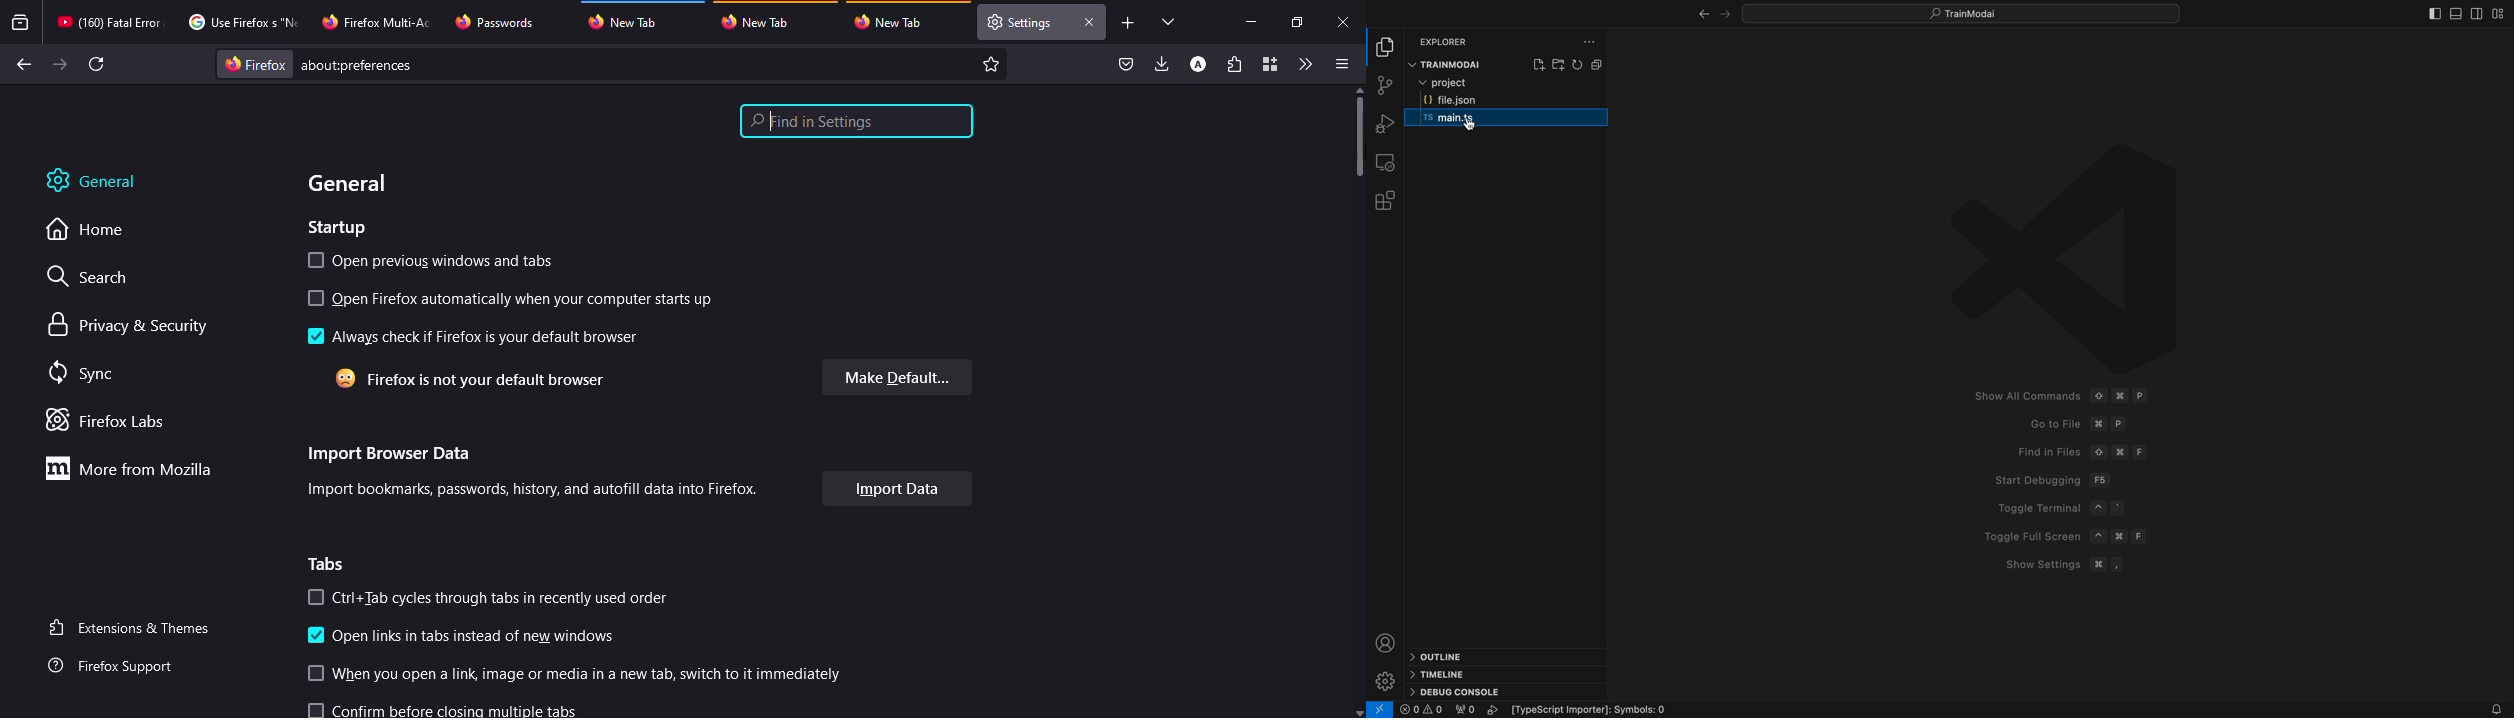  I want to click on debug console, so click(1472, 691).